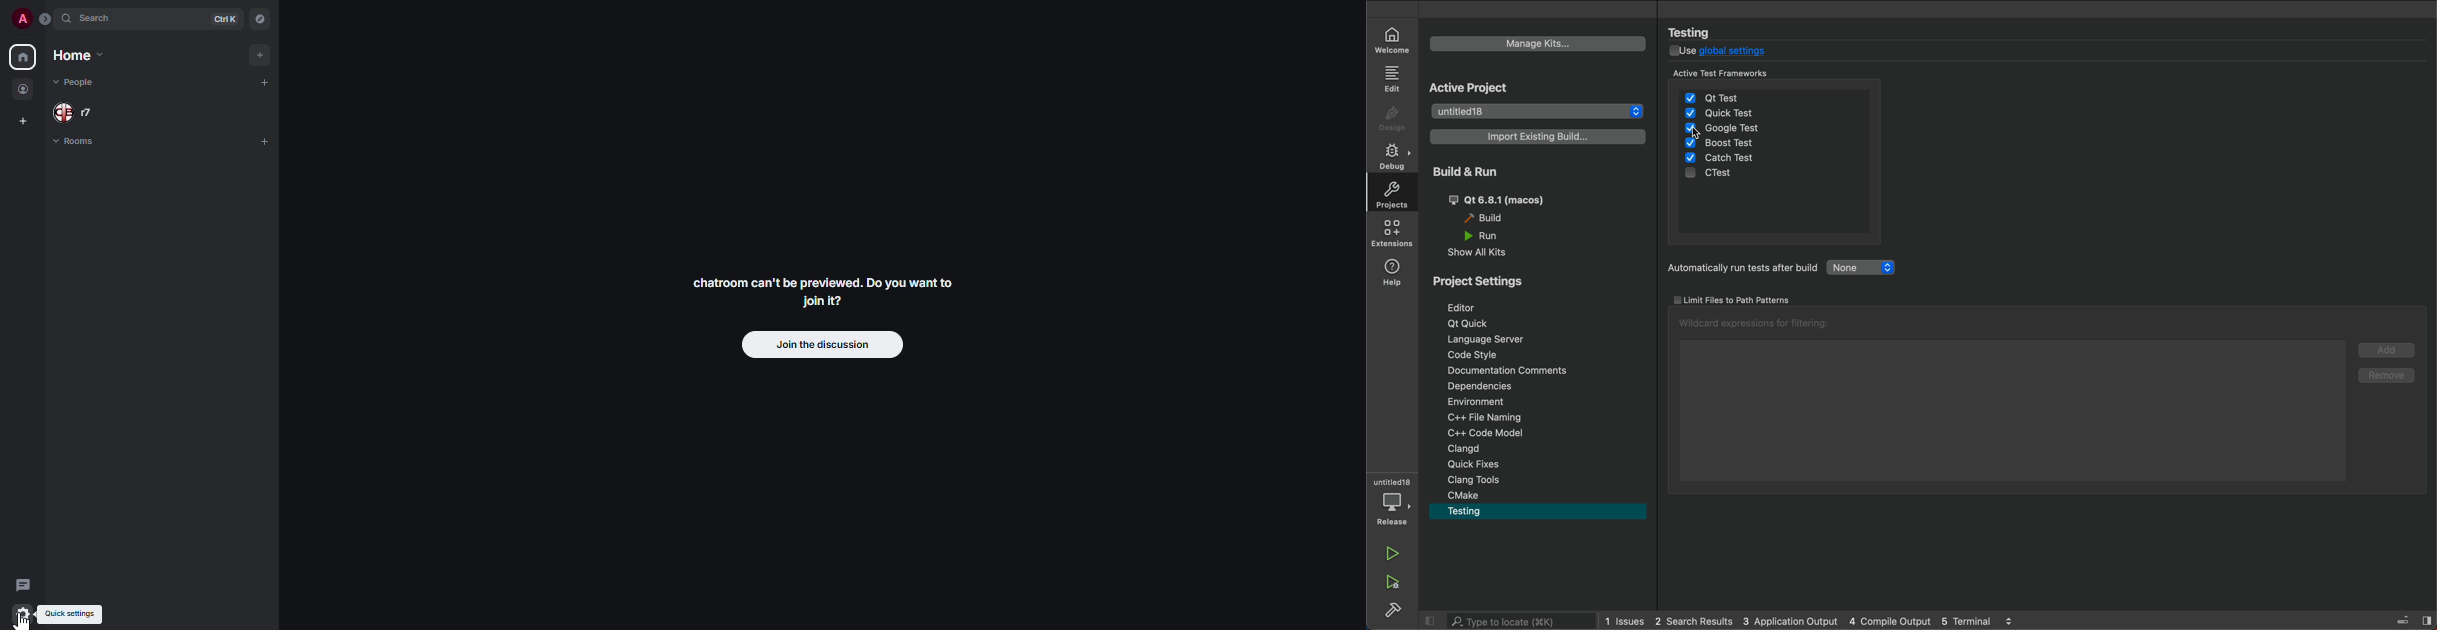  I want to click on active project, so click(1476, 89).